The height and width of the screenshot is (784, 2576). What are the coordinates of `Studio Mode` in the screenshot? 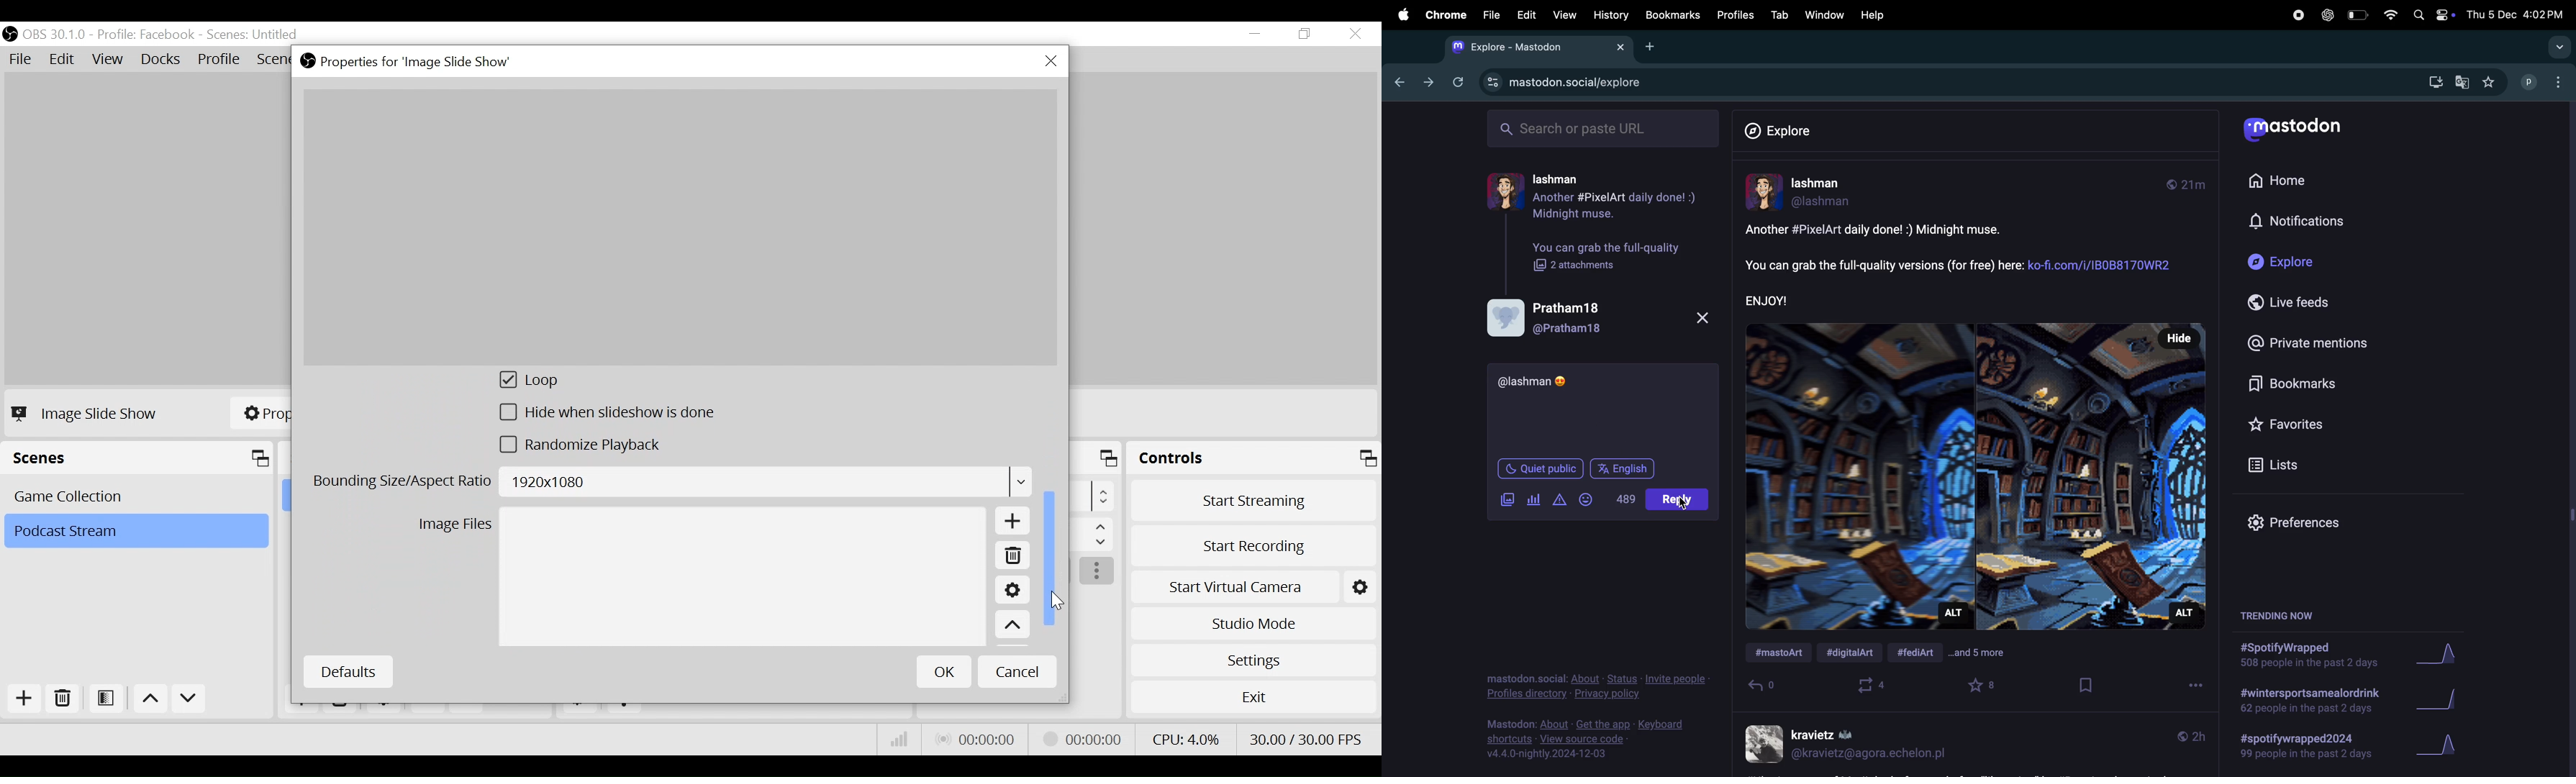 It's located at (1253, 622).